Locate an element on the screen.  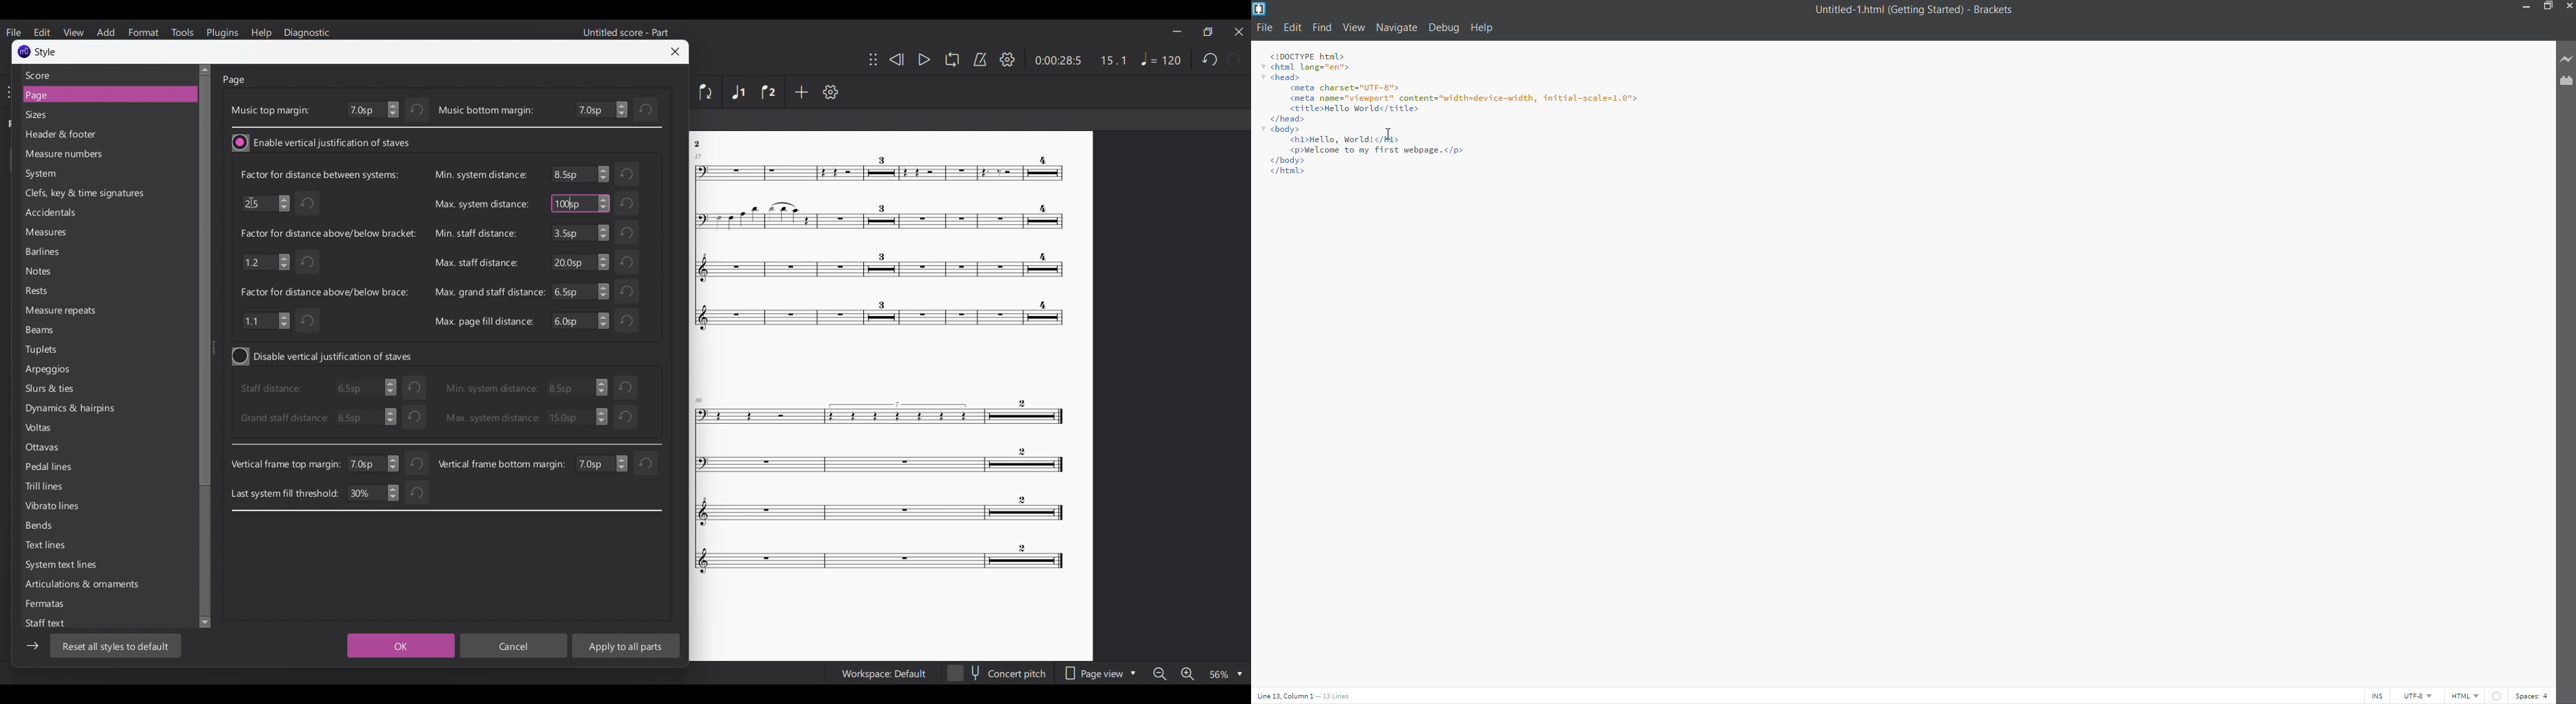
Bottom margin settings is located at coordinates (602, 110).